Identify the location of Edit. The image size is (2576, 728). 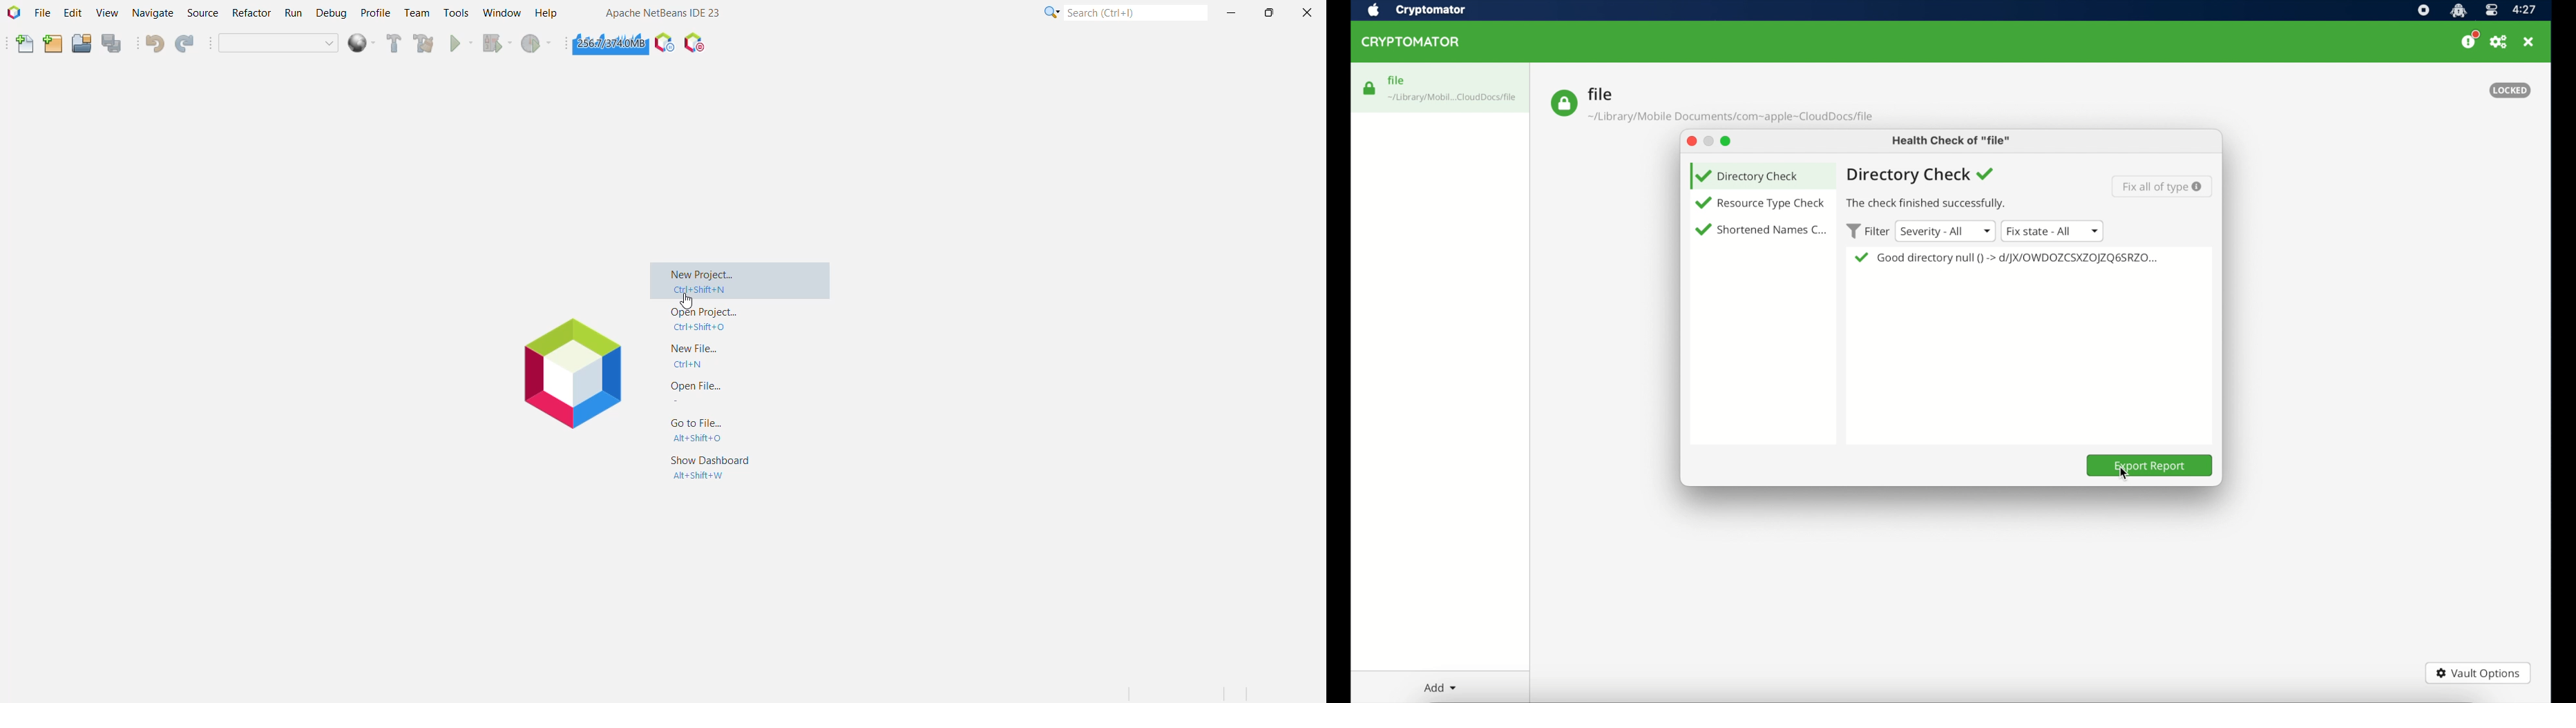
(72, 14).